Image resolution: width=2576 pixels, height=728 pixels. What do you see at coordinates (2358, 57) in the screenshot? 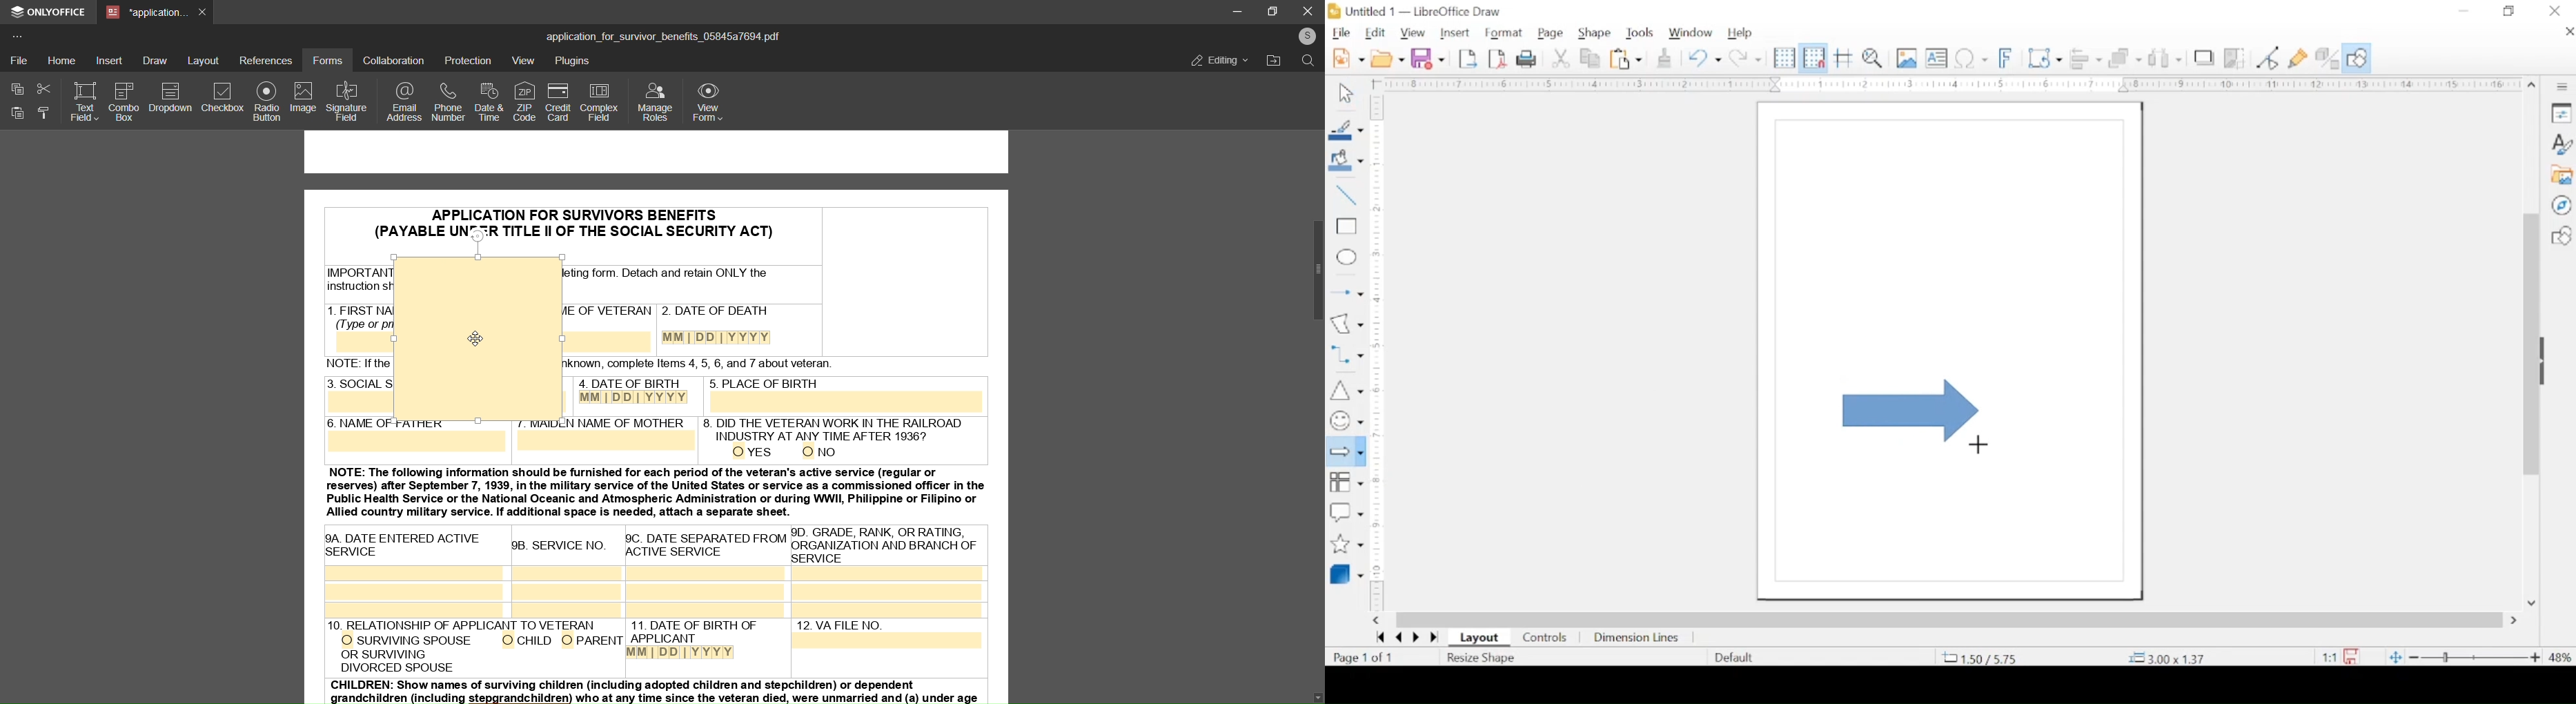
I see `show draw functions` at bounding box center [2358, 57].